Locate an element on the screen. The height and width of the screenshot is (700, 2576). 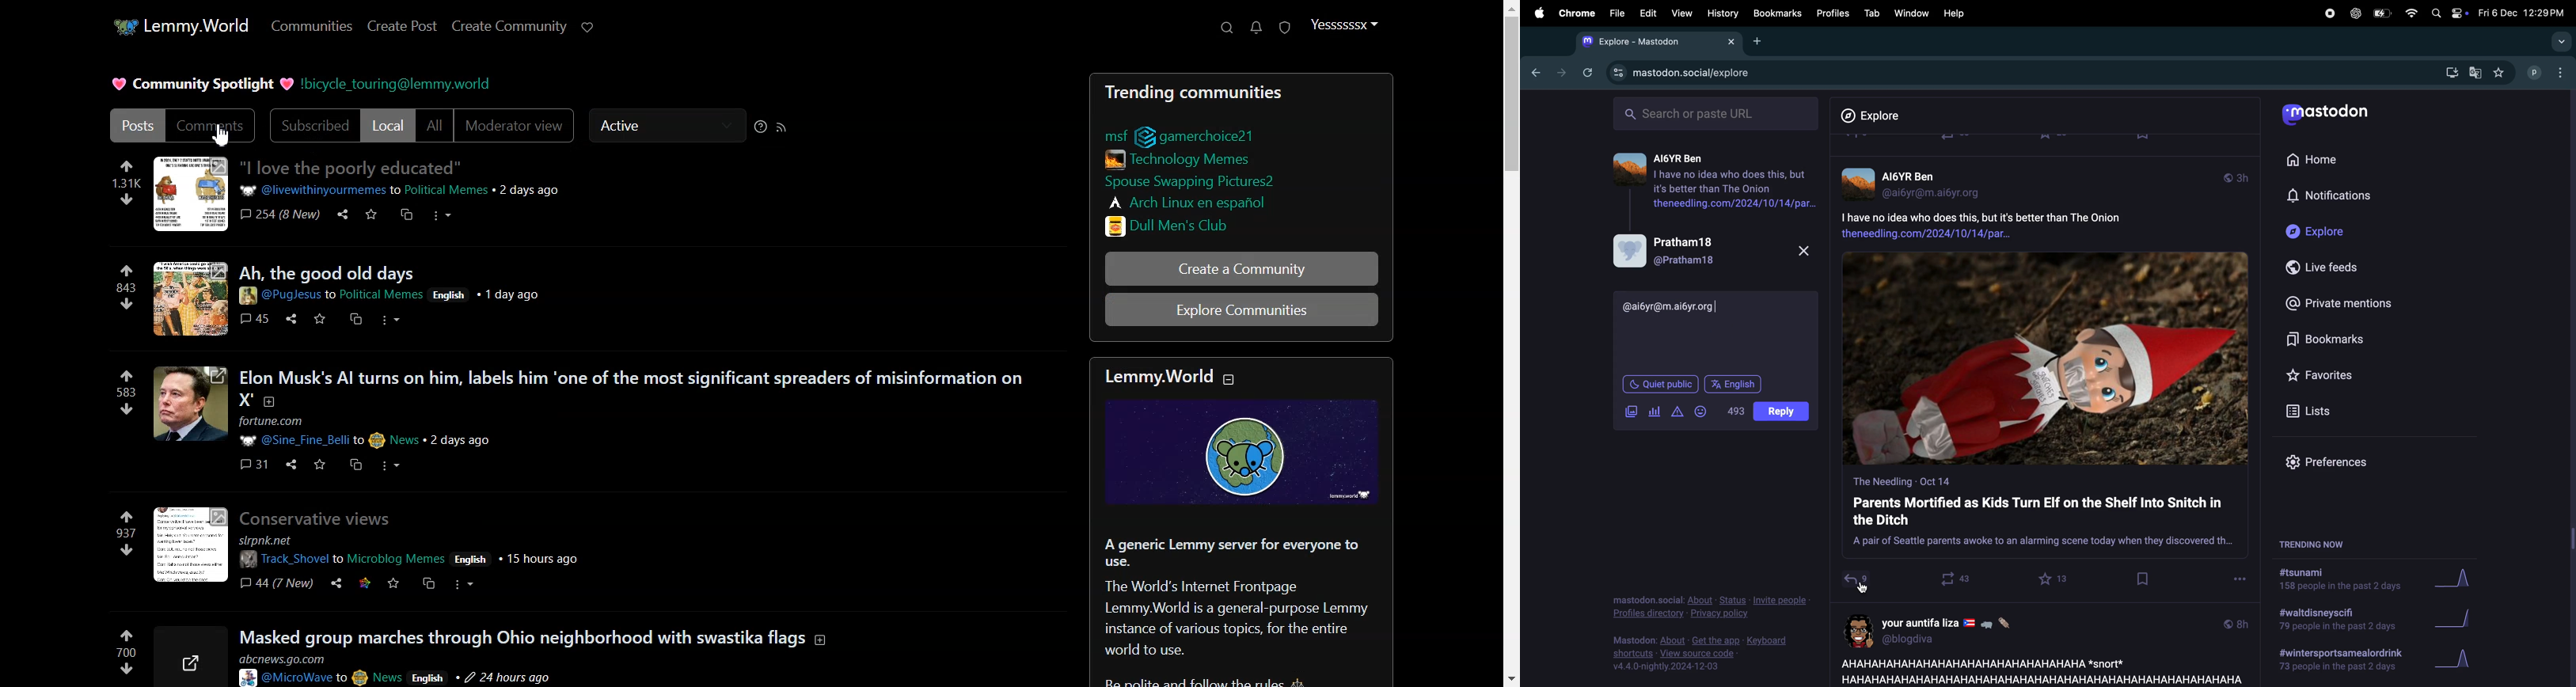
downvote is located at coordinates (125, 198).